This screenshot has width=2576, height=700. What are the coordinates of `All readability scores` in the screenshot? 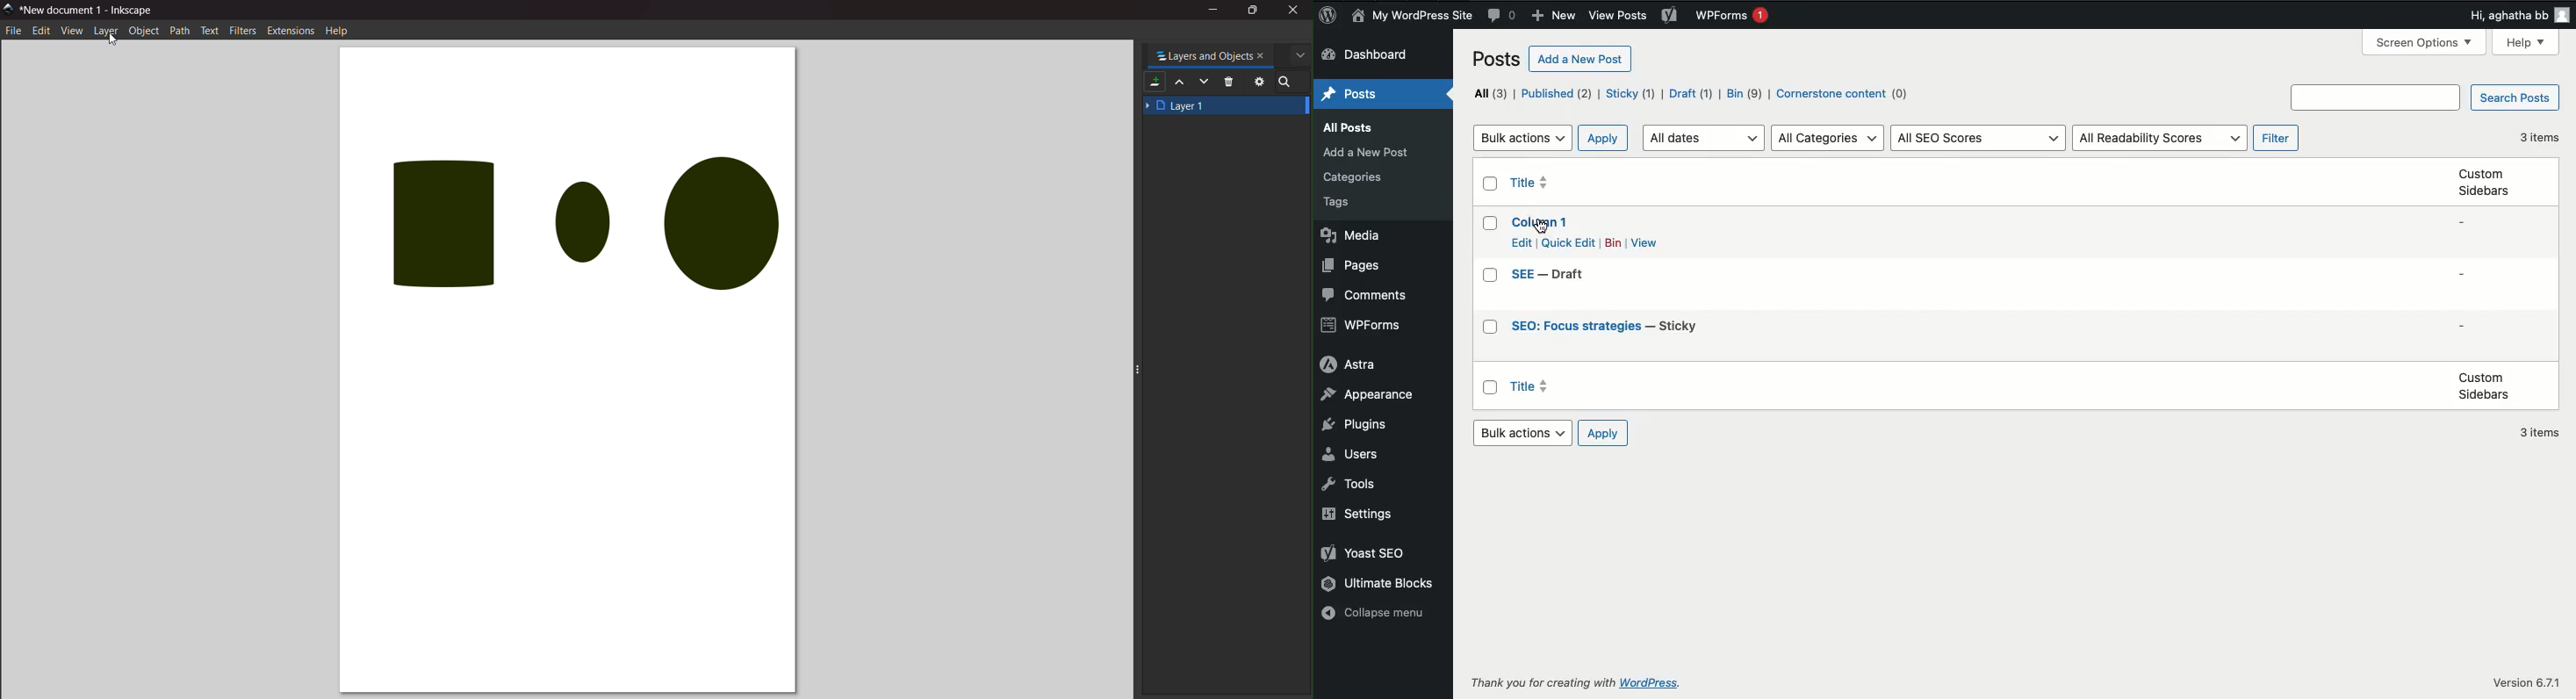 It's located at (2158, 137).